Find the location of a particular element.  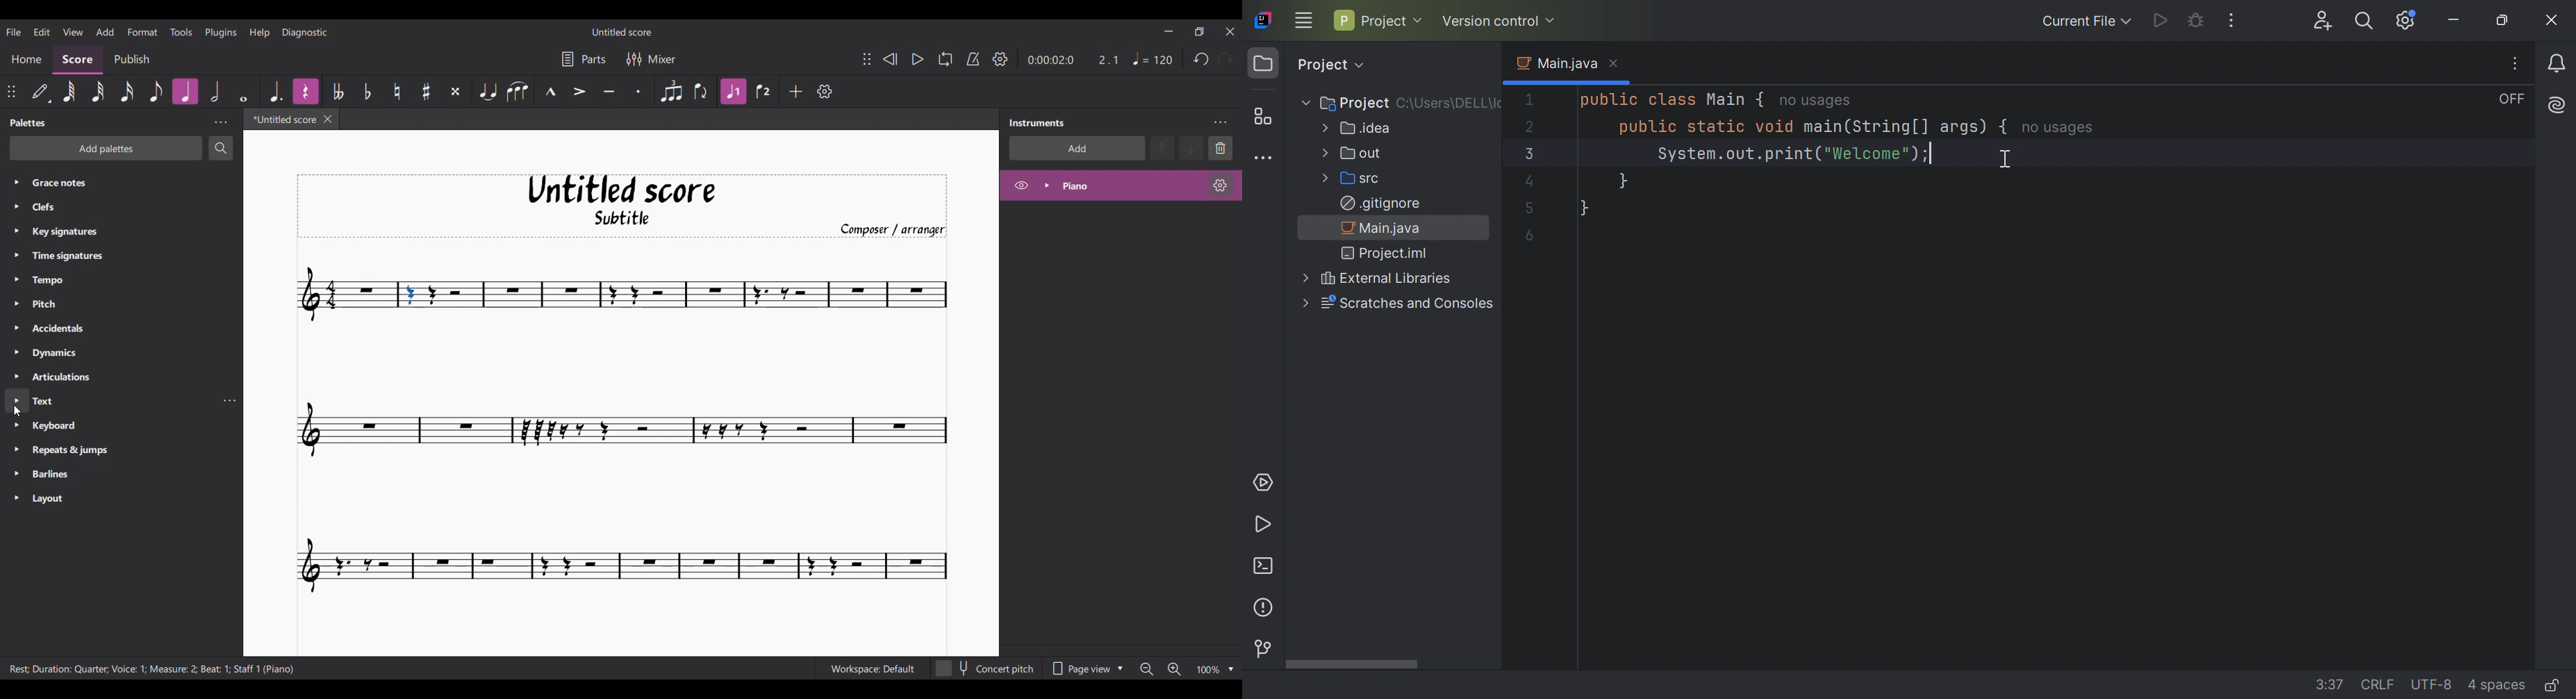

Current selection is located at coordinates (410, 294).